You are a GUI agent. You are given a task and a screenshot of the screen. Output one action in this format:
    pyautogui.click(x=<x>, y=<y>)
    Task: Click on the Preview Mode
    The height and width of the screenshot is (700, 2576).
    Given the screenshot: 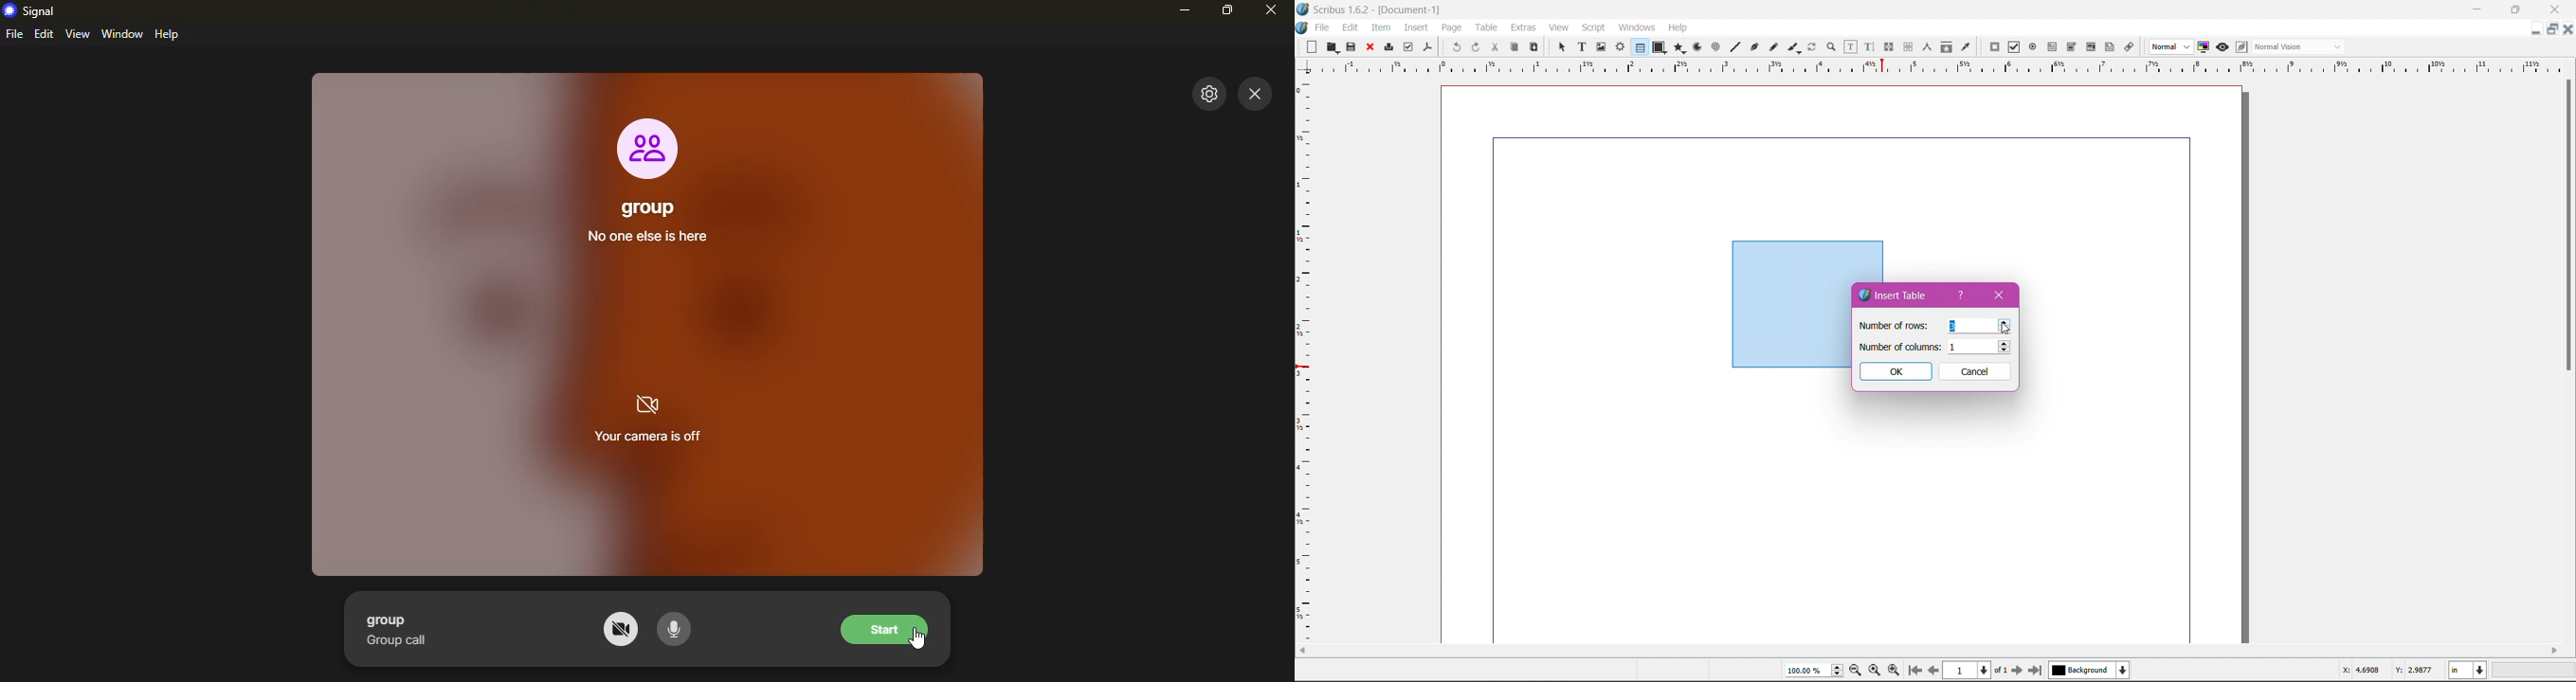 What is the action you would take?
    pyautogui.click(x=2222, y=47)
    